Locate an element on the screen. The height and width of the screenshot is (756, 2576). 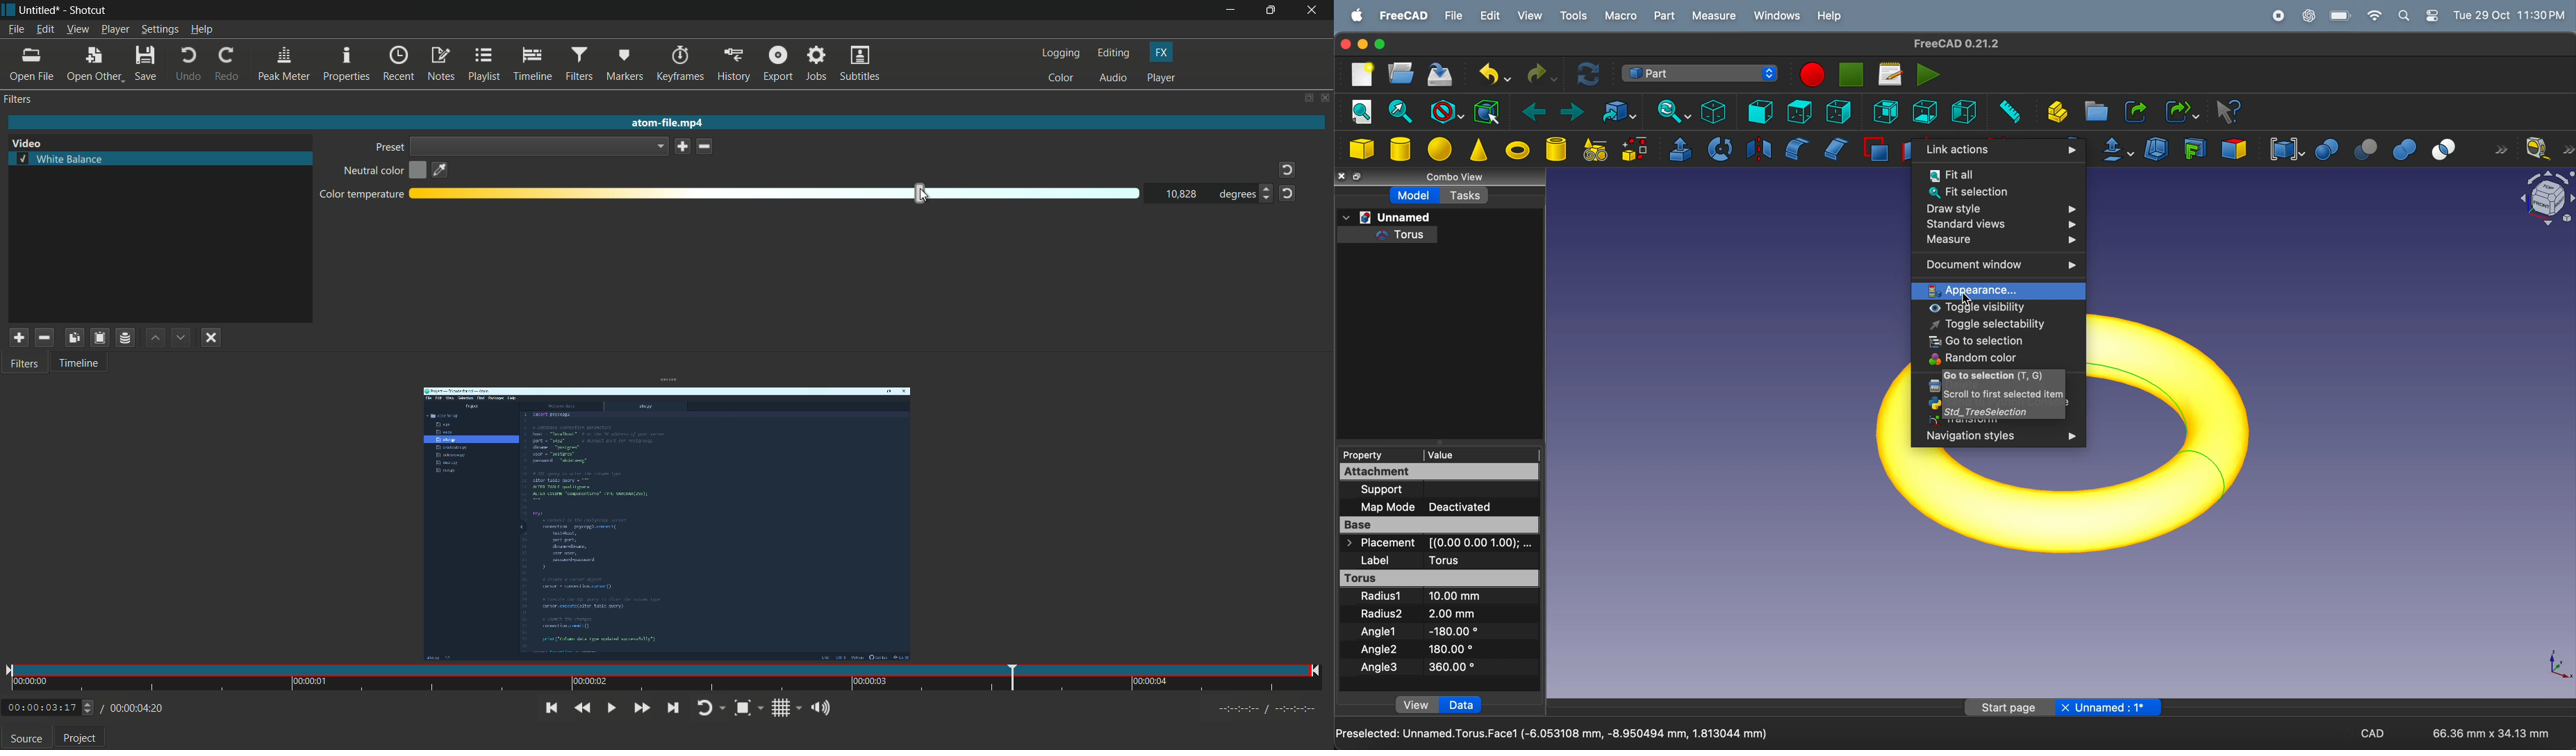
Timecodes is located at coordinates (1258, 708).